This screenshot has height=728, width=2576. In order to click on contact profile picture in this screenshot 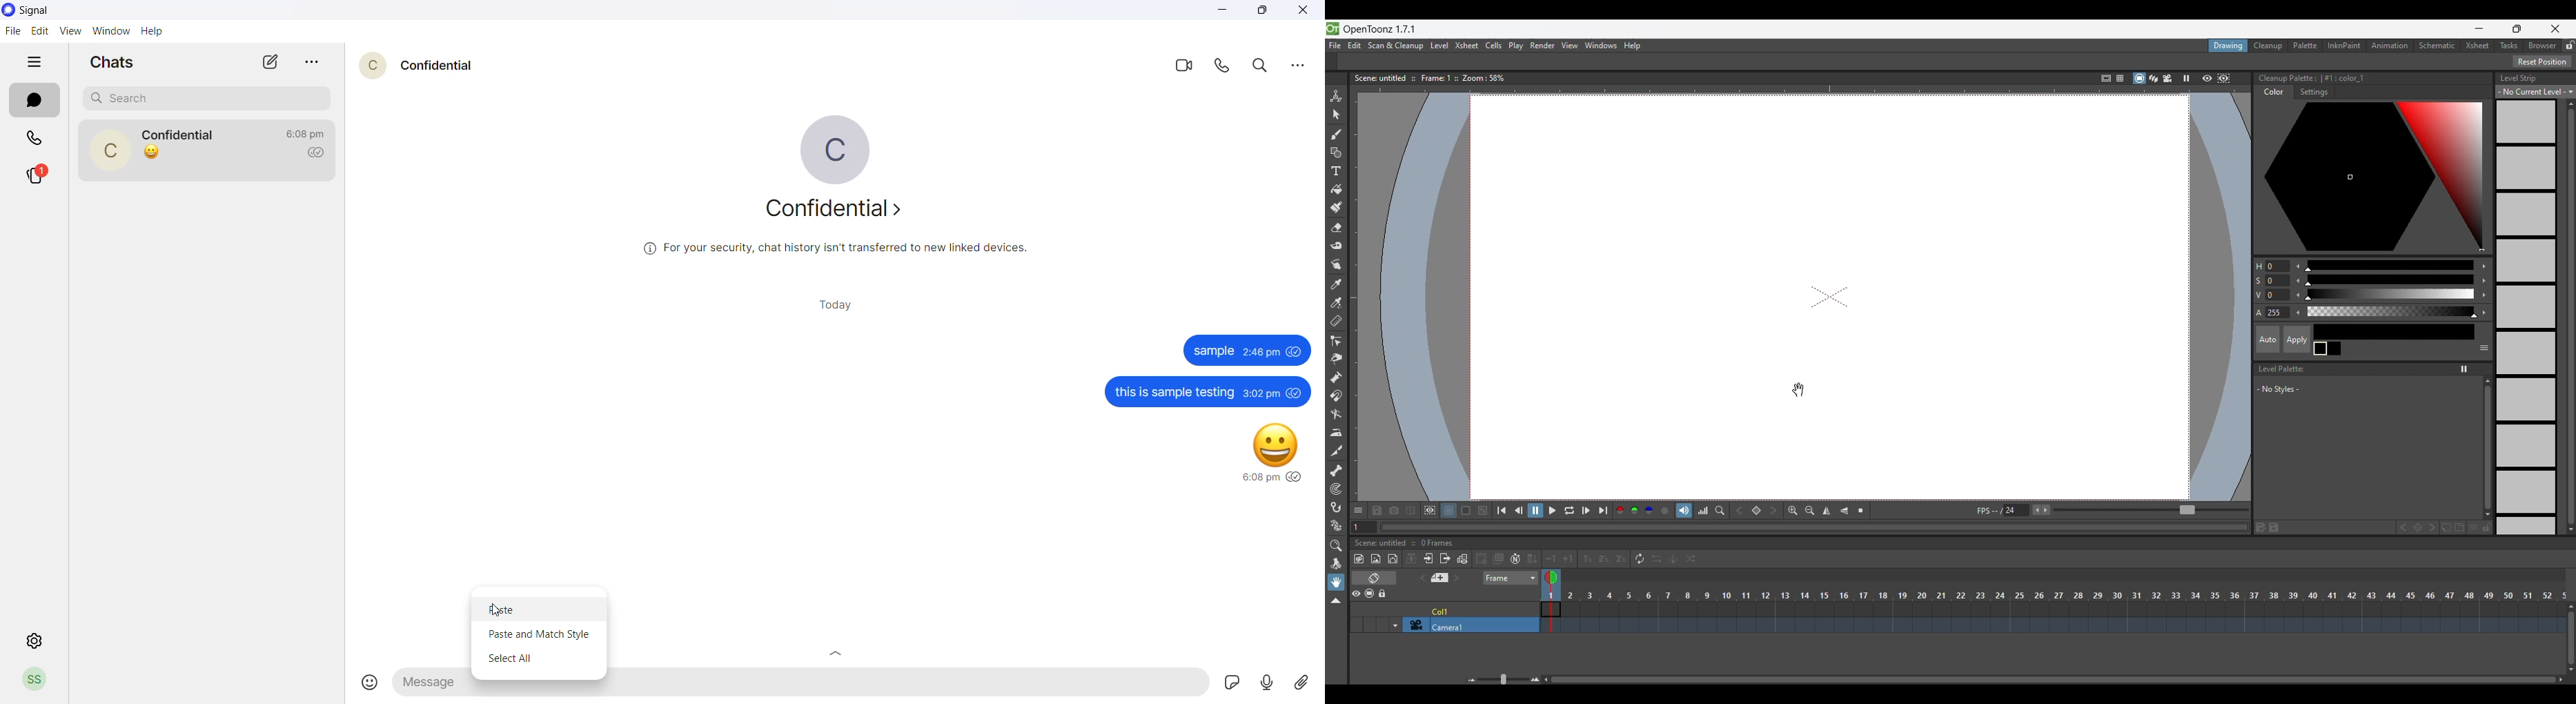, I will do `click(375, 69)`.